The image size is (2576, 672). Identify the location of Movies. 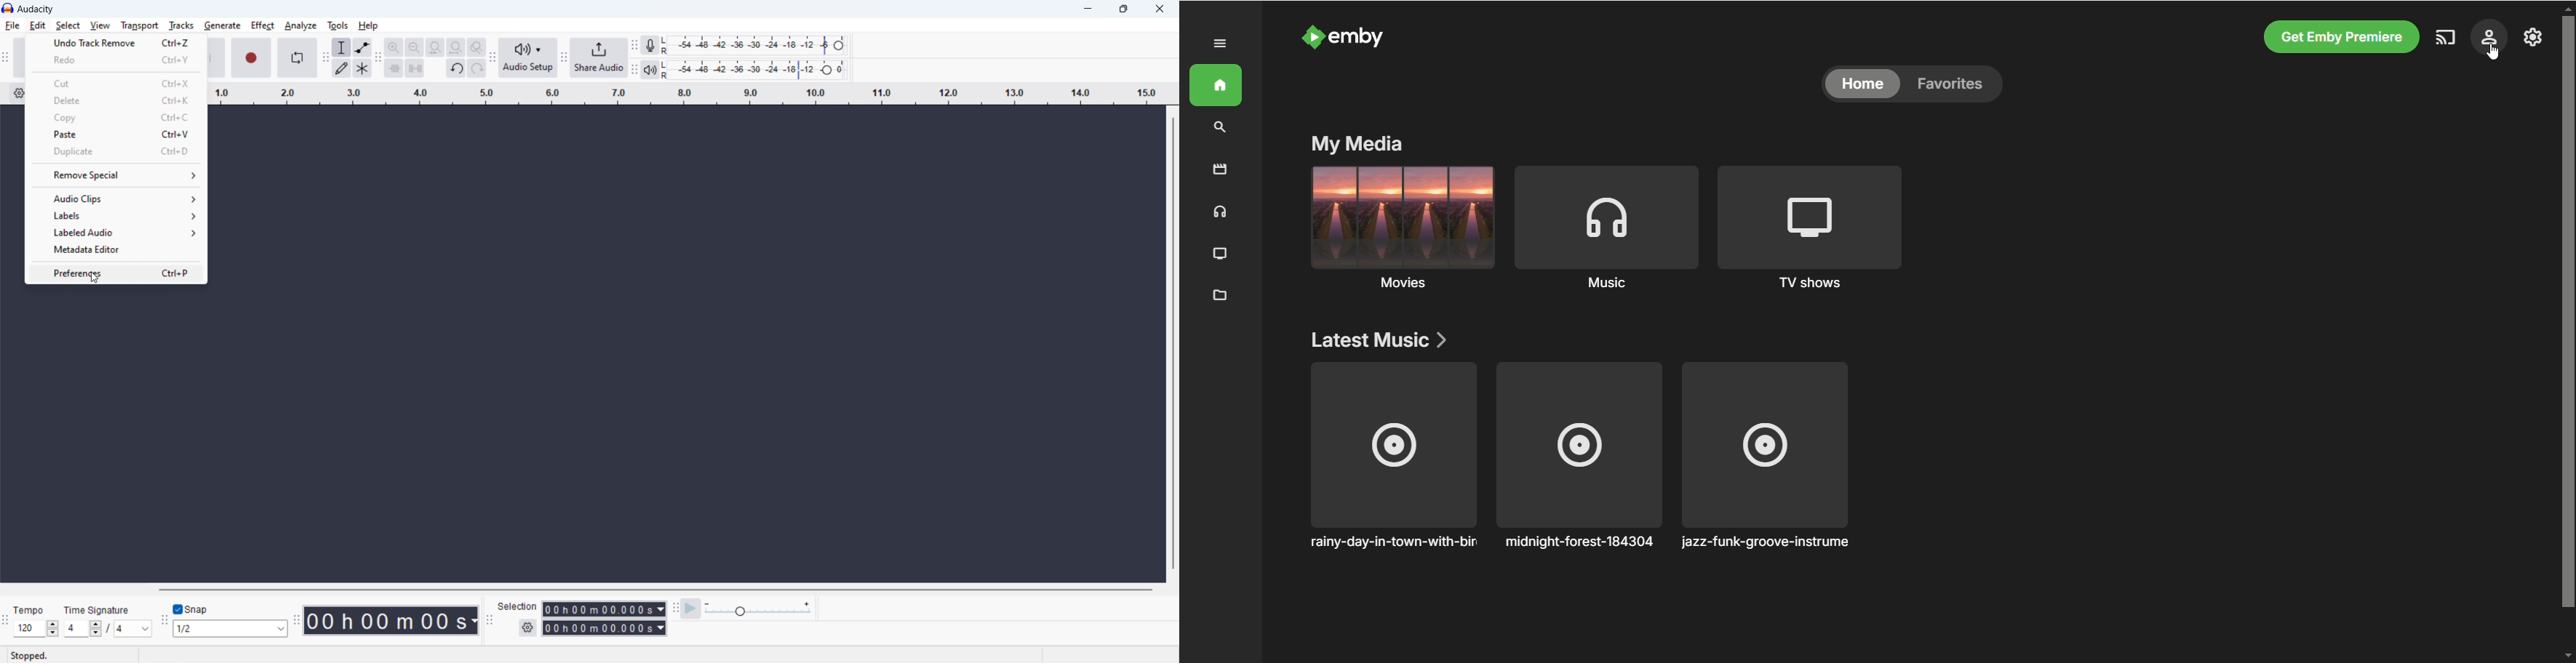
(1403, 287).